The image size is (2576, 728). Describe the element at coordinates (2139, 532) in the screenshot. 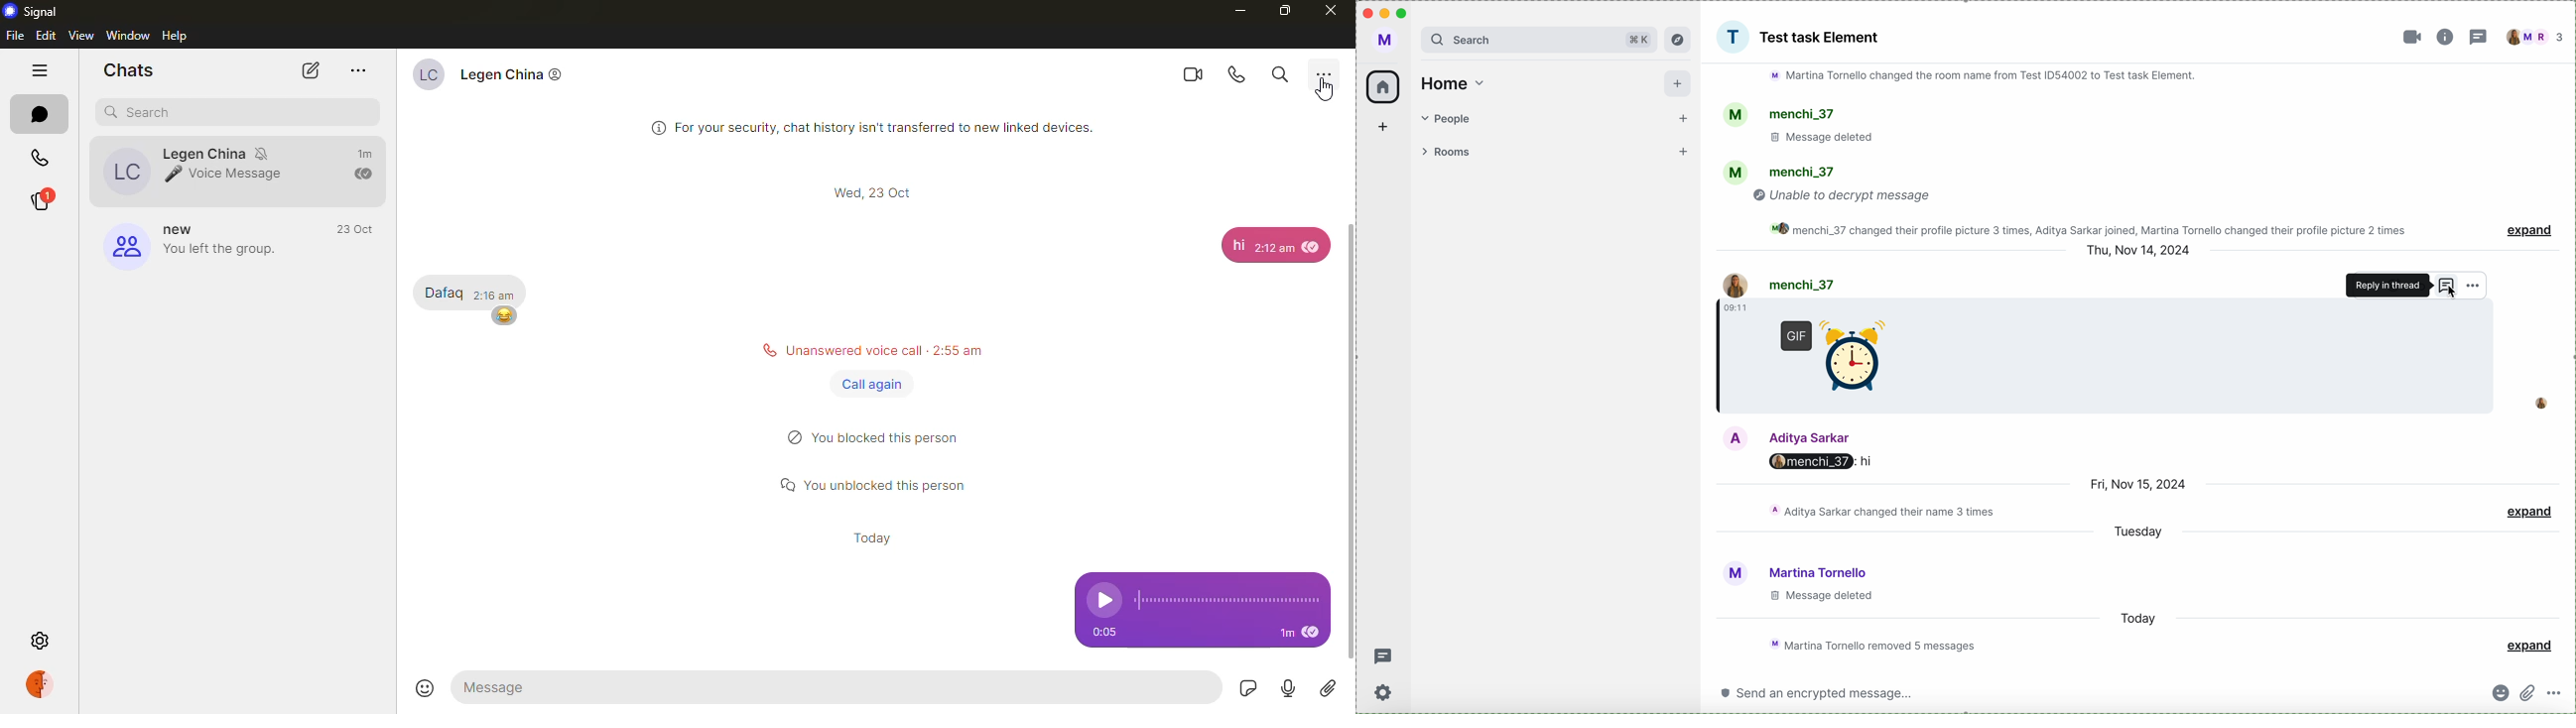

I see `tuesday` at that location.